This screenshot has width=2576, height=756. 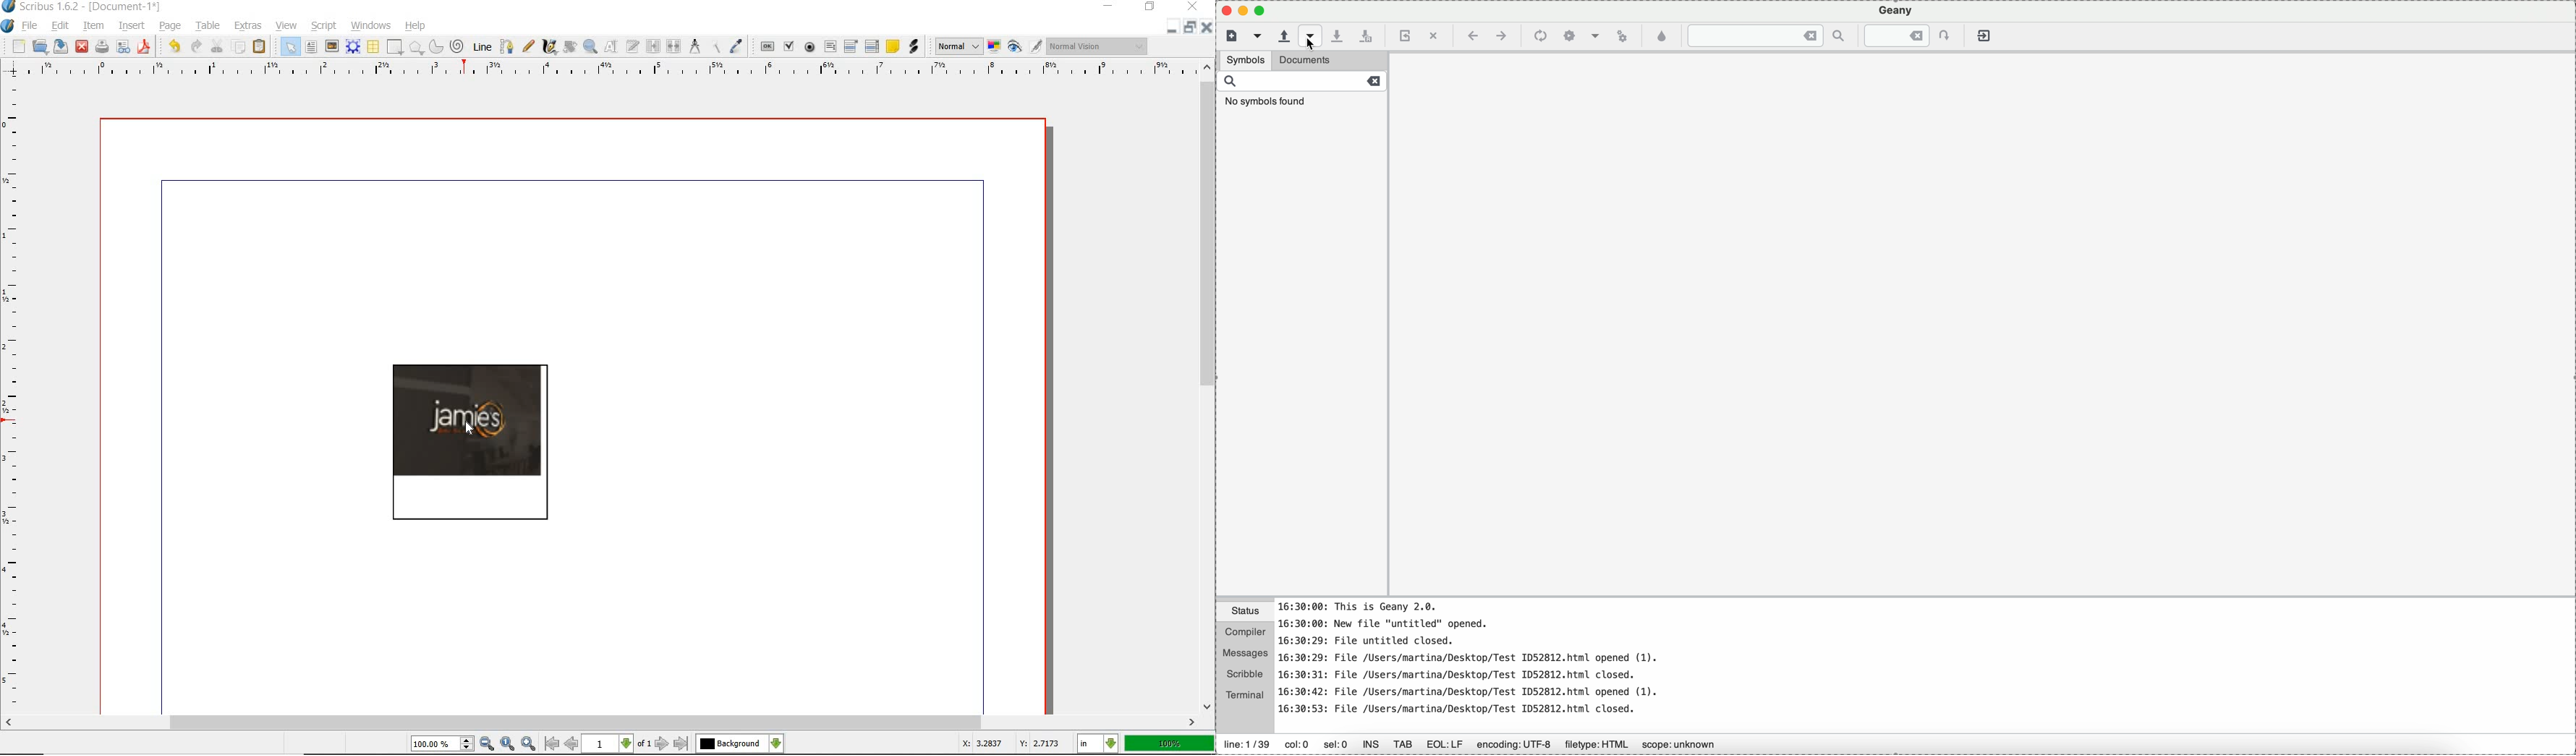 I want to click on Geany, so click(x=1896, y=11).